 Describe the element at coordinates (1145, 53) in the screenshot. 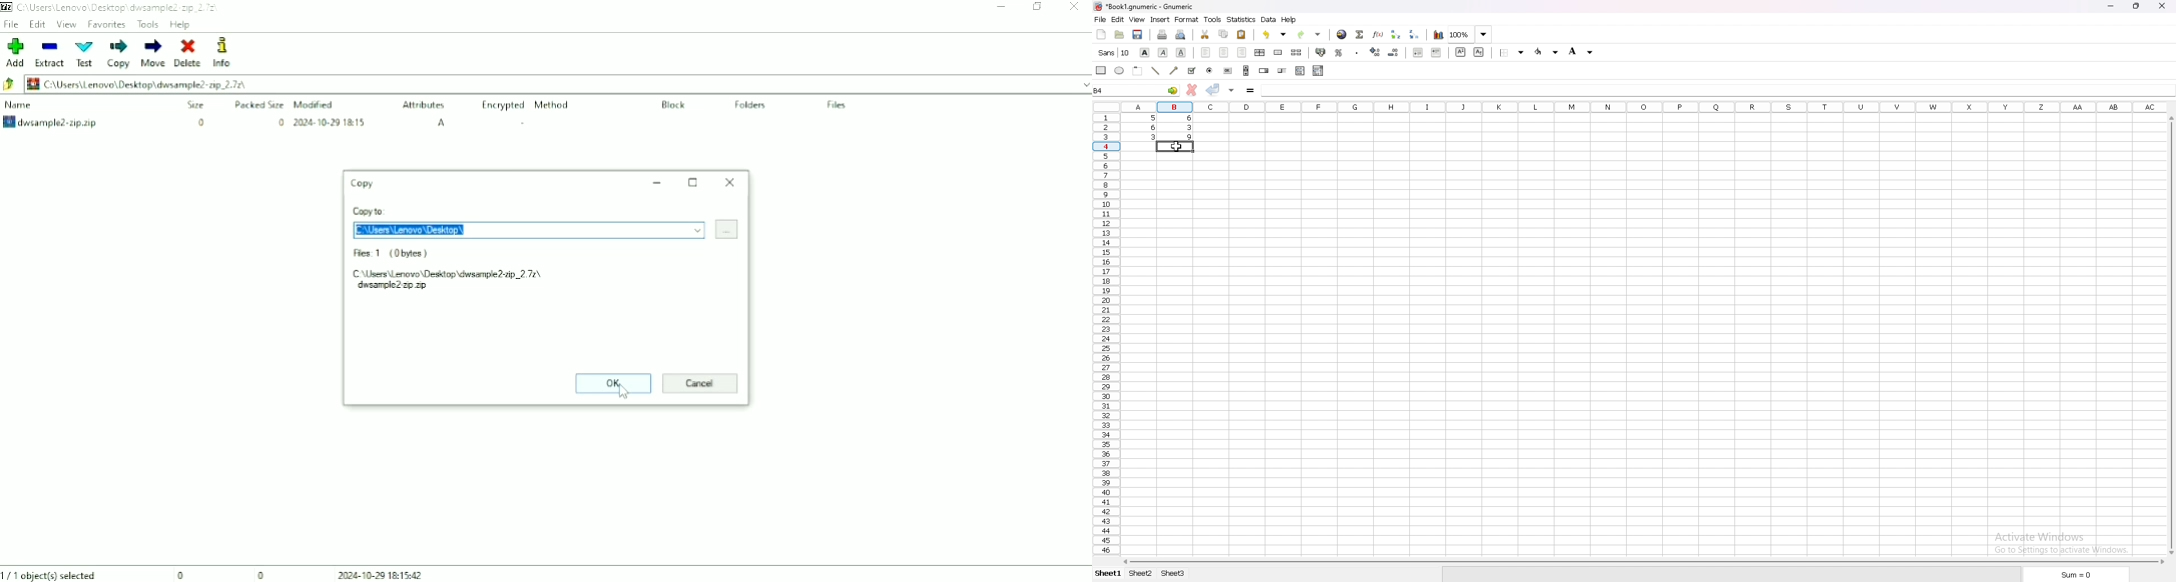

I see `bold` at that location.